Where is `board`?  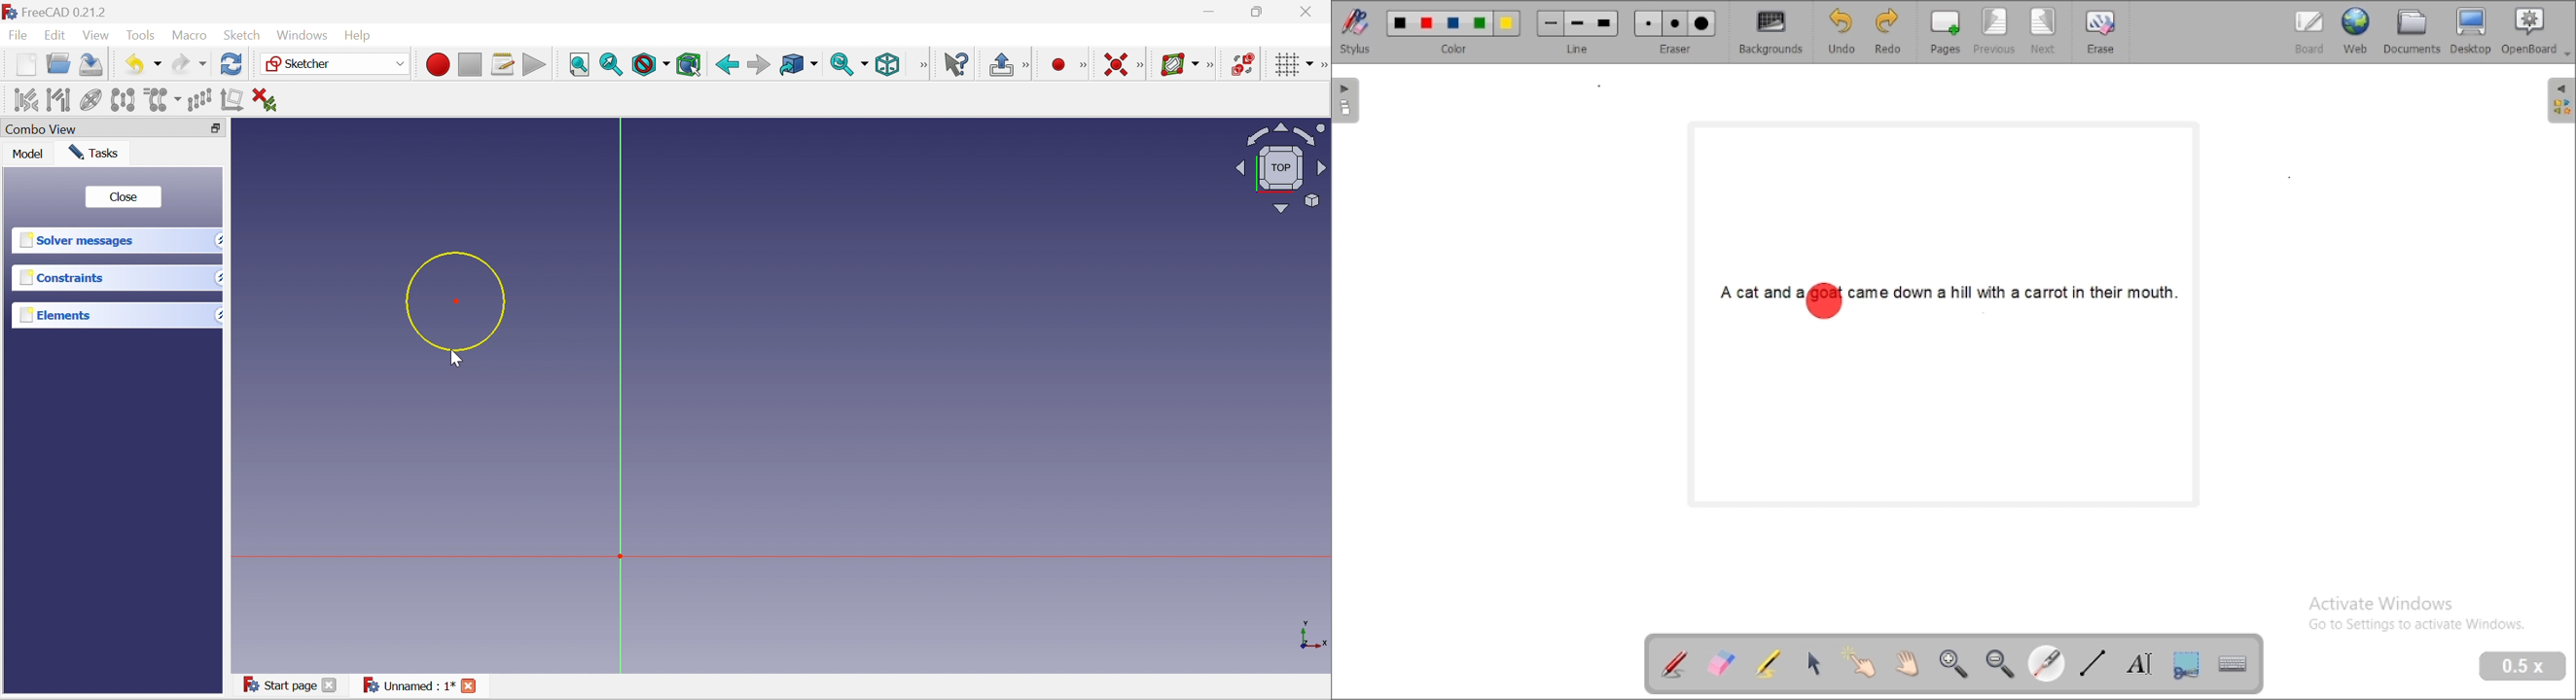
board is located at coordinates (2308, 33).